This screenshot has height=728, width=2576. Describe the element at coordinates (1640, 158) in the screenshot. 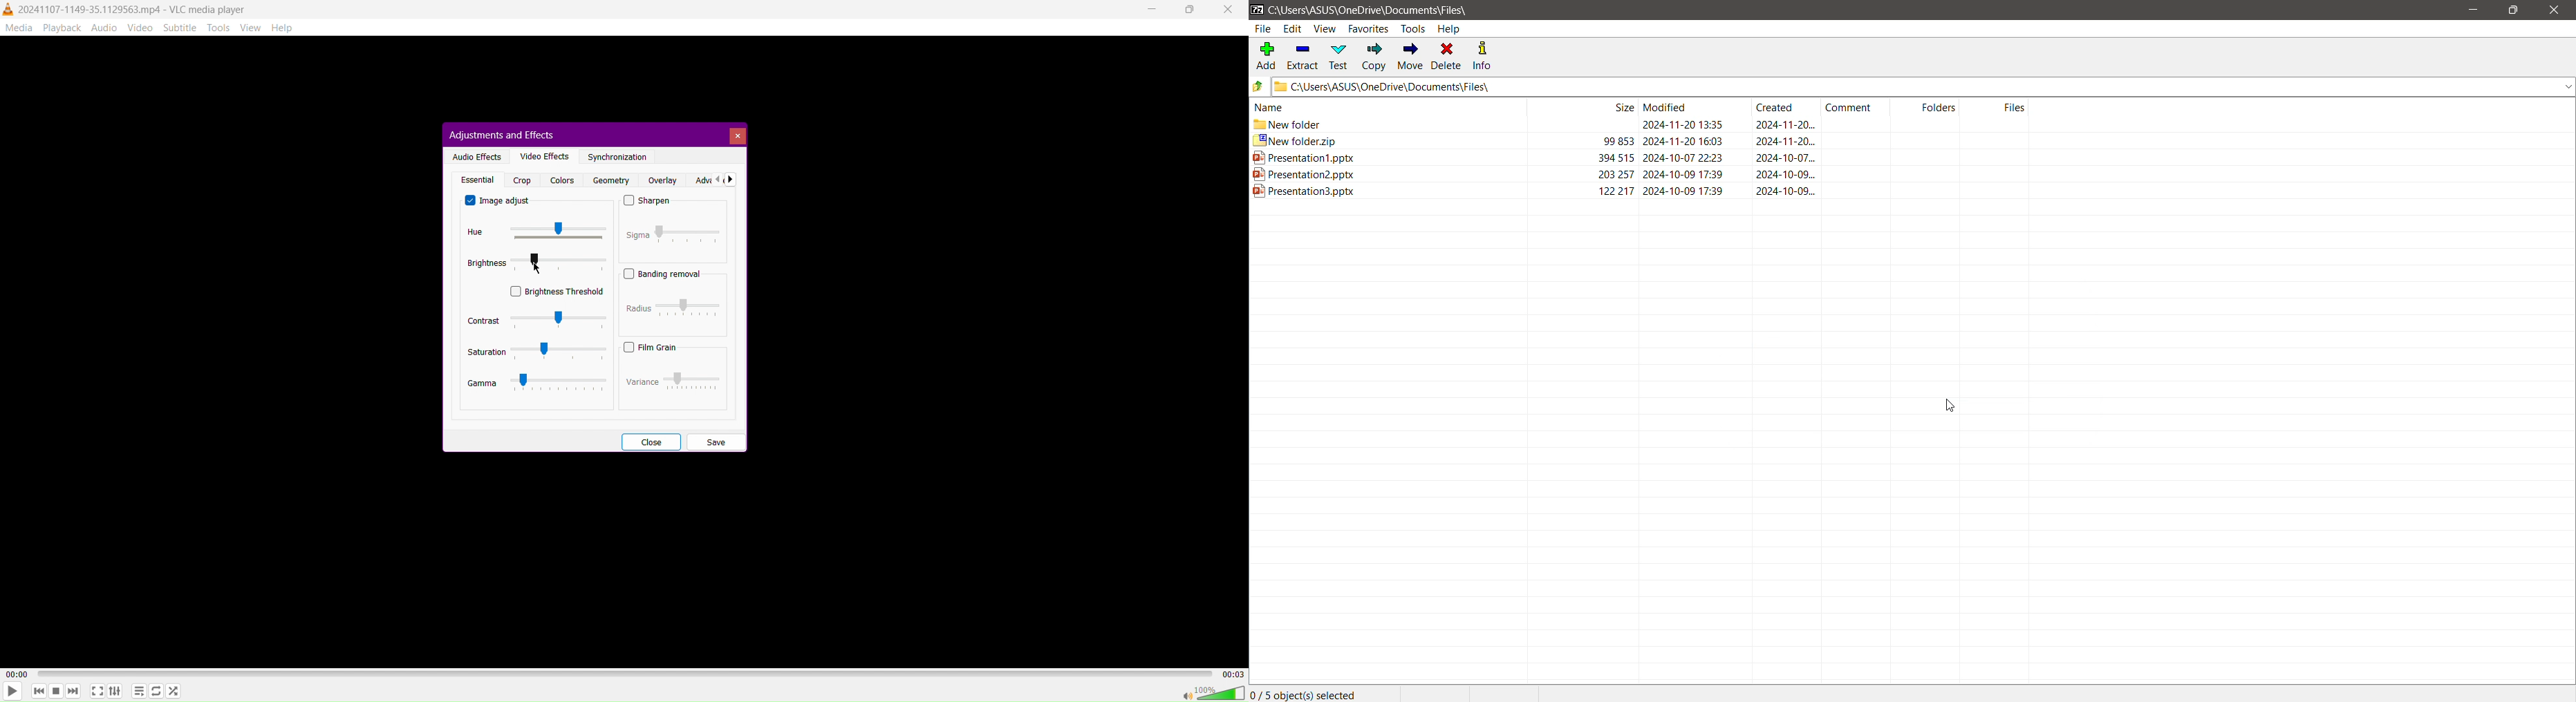

I see `ppt 1` at that location.